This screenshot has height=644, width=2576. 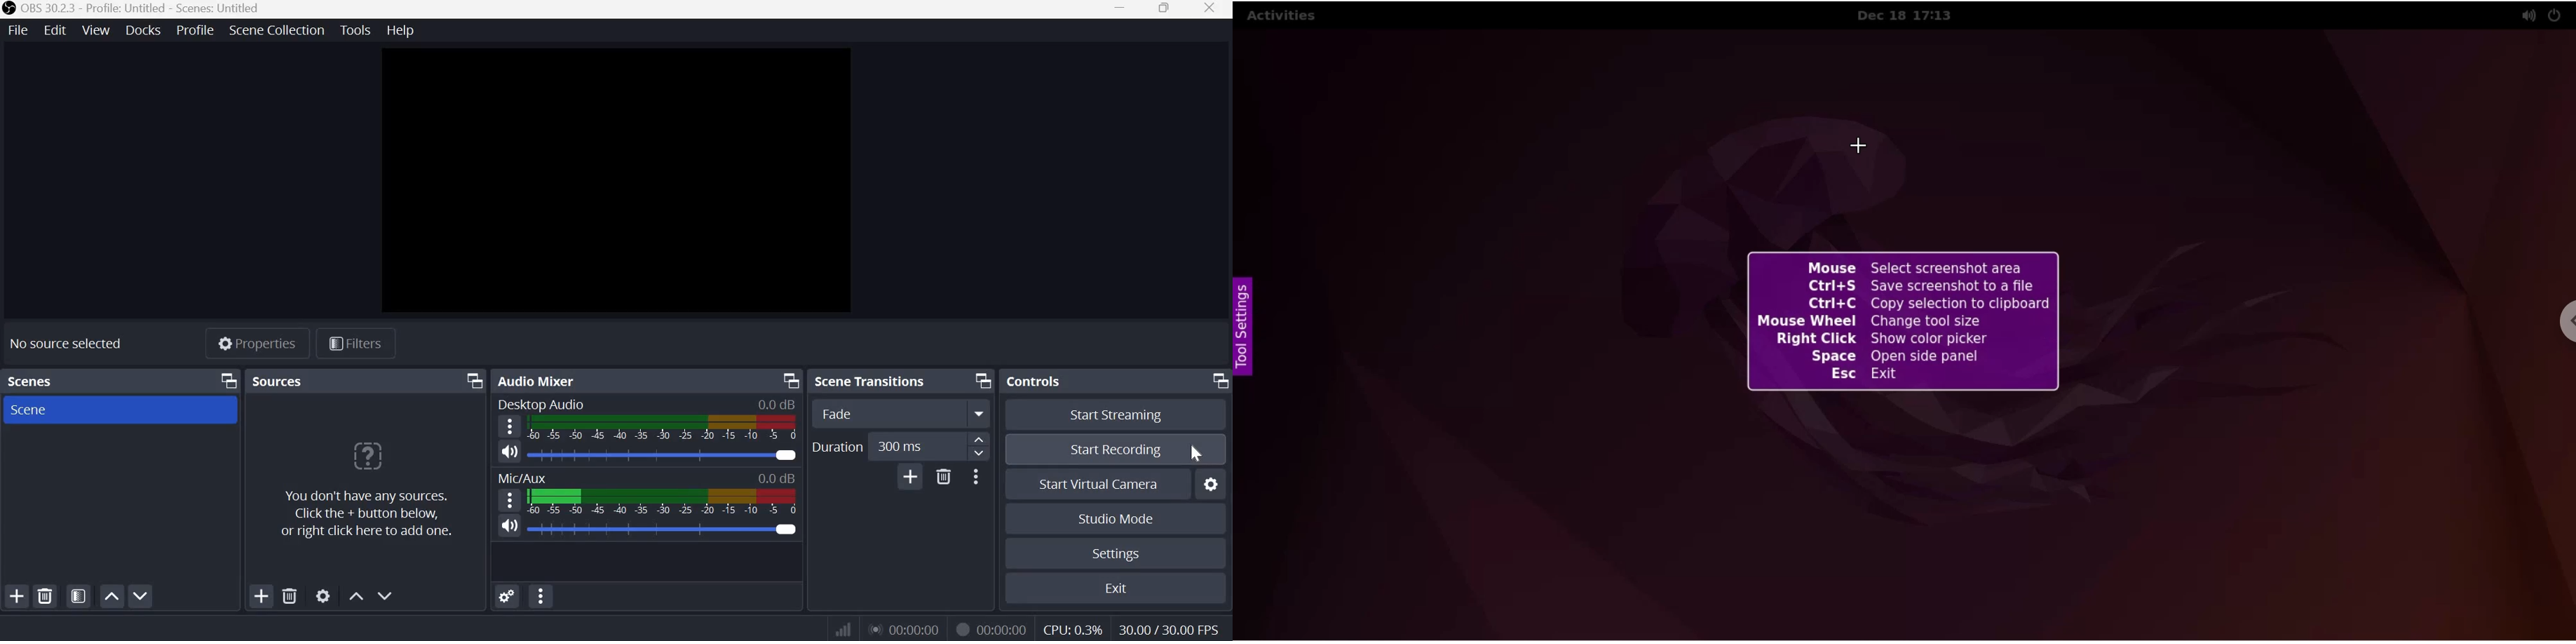 I want to click on Sources, so click(x=327, y=381).